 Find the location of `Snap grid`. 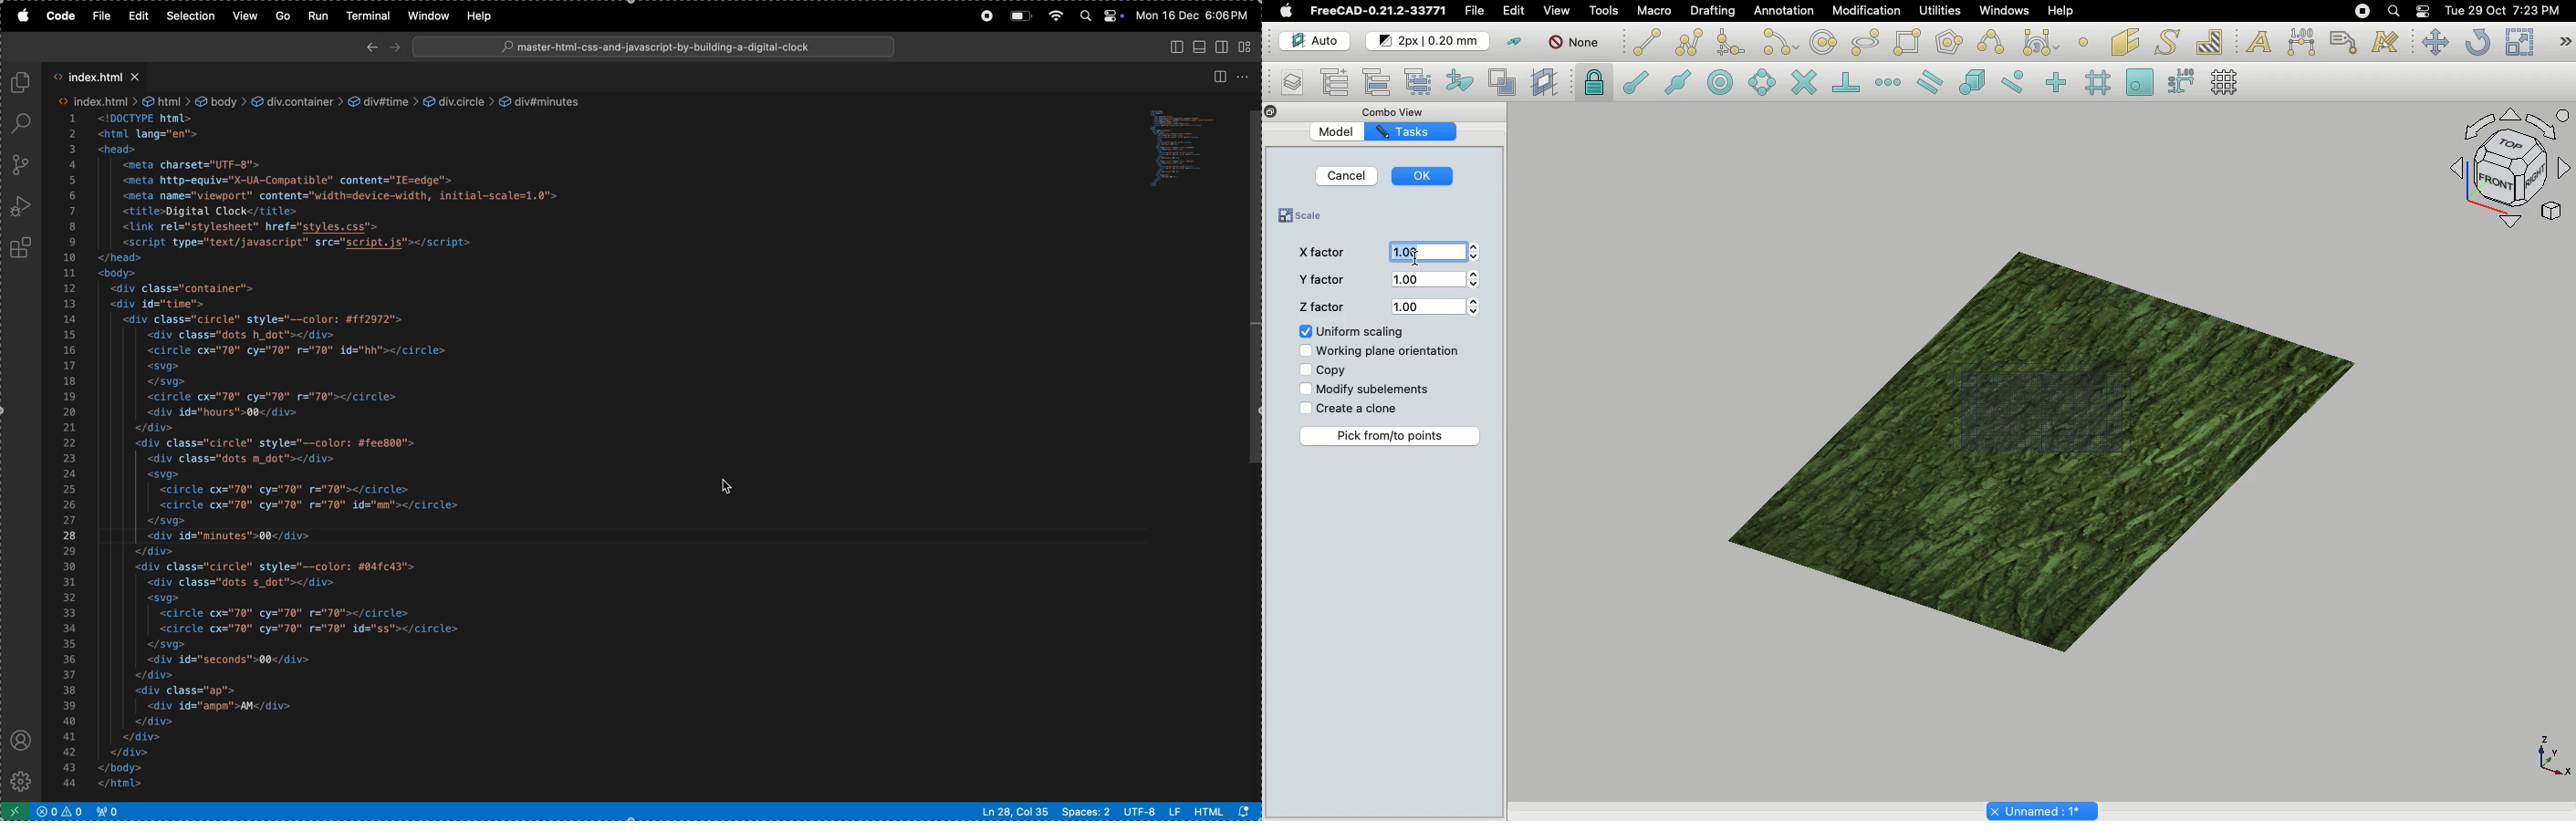

Snap grid is located at coordinates (2100, 82).